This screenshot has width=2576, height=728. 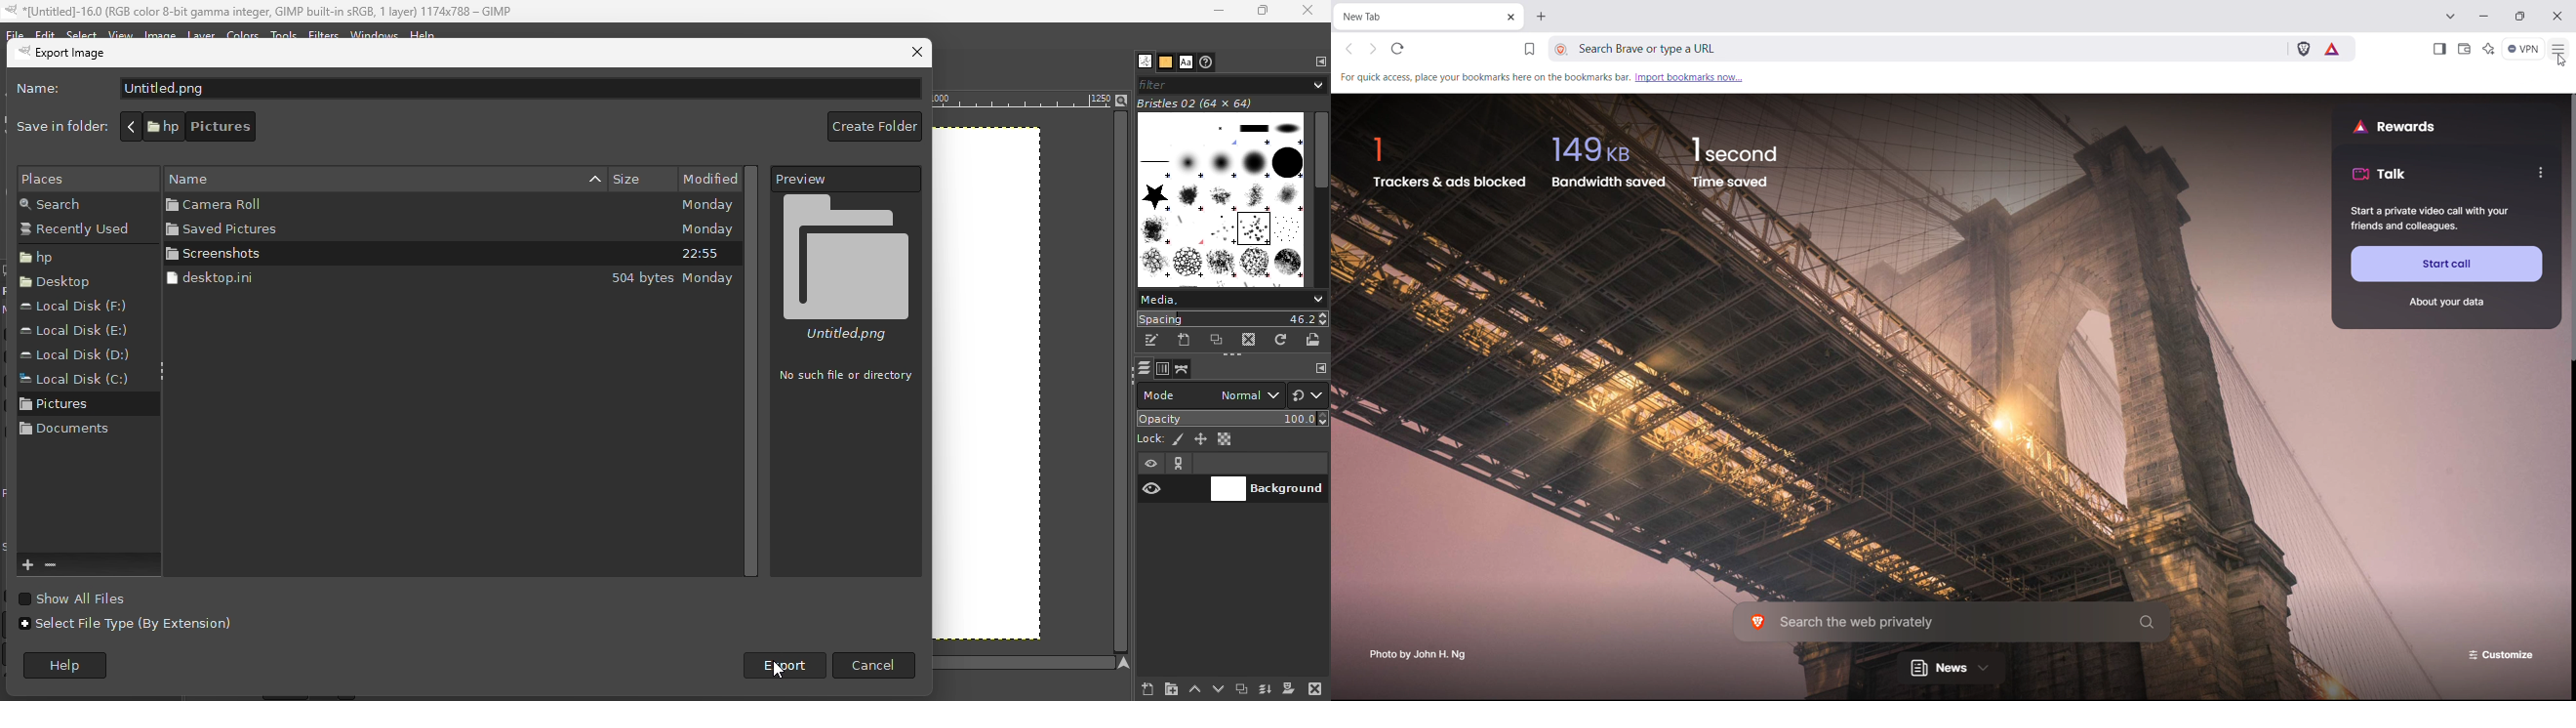 I want to click on Pixels, so click(x=79, y=178).